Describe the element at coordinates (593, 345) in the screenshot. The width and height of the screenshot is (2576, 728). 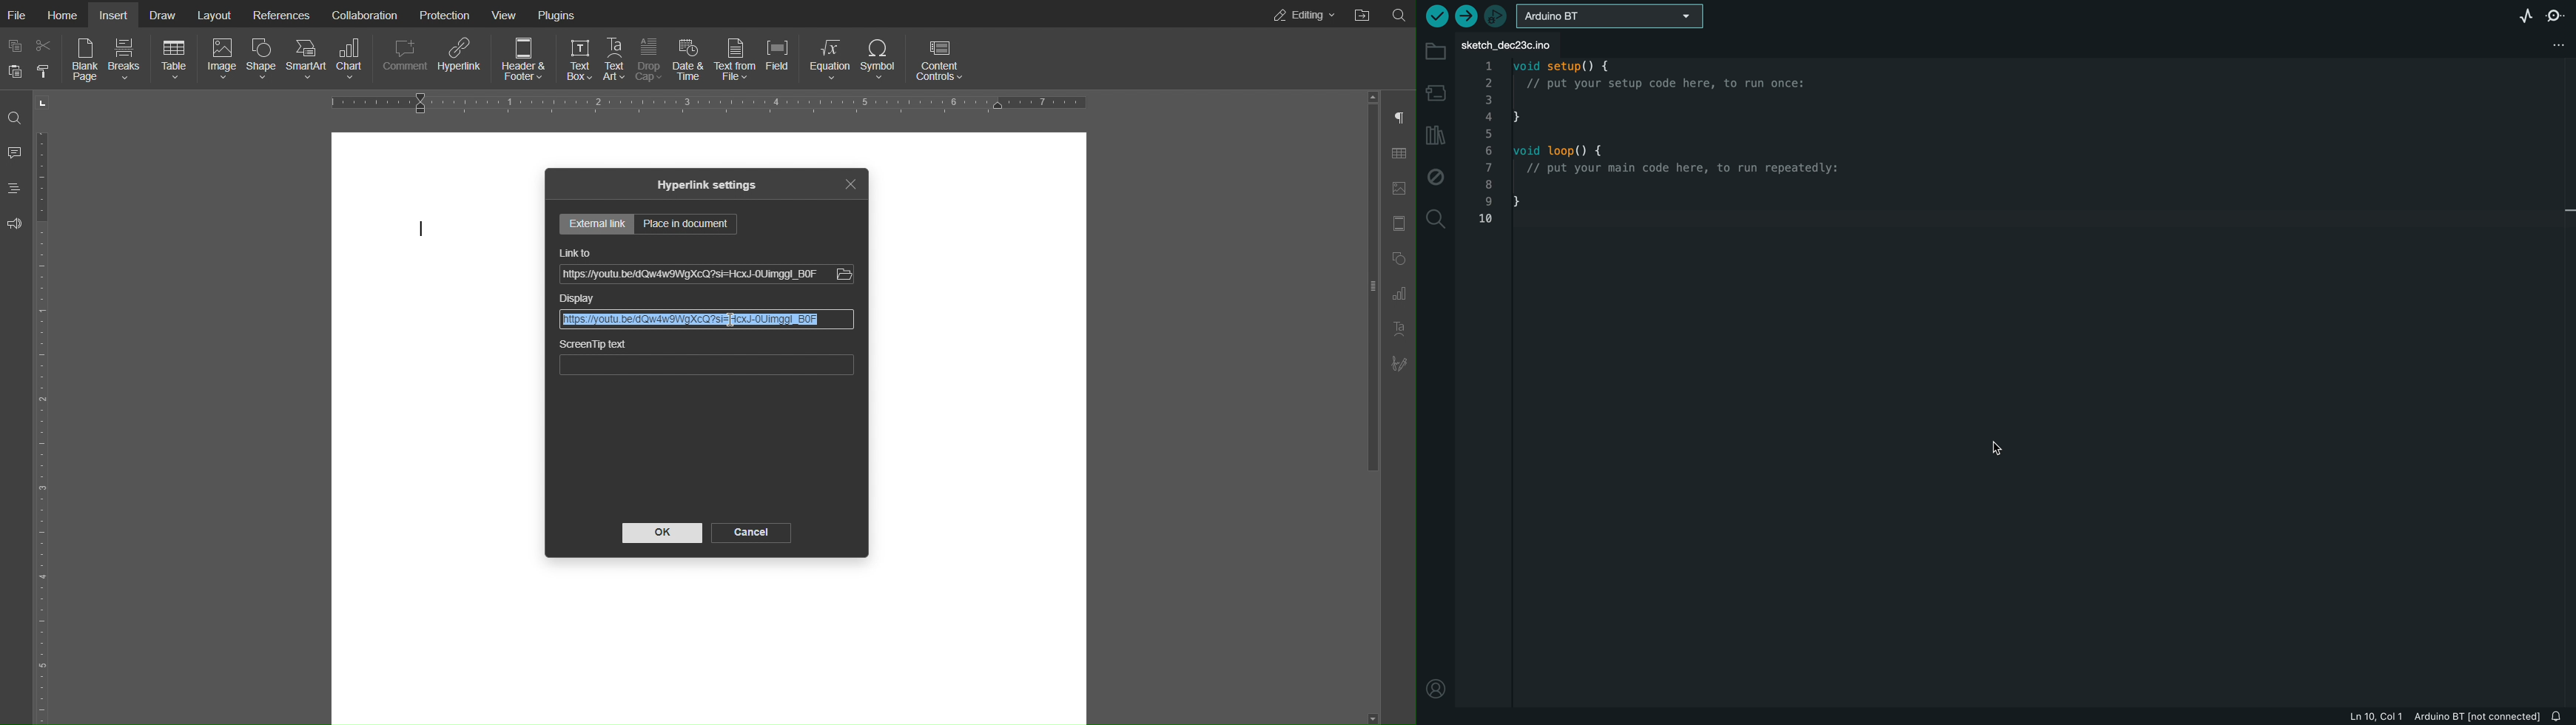
I see `ScreenTip text` at that location.